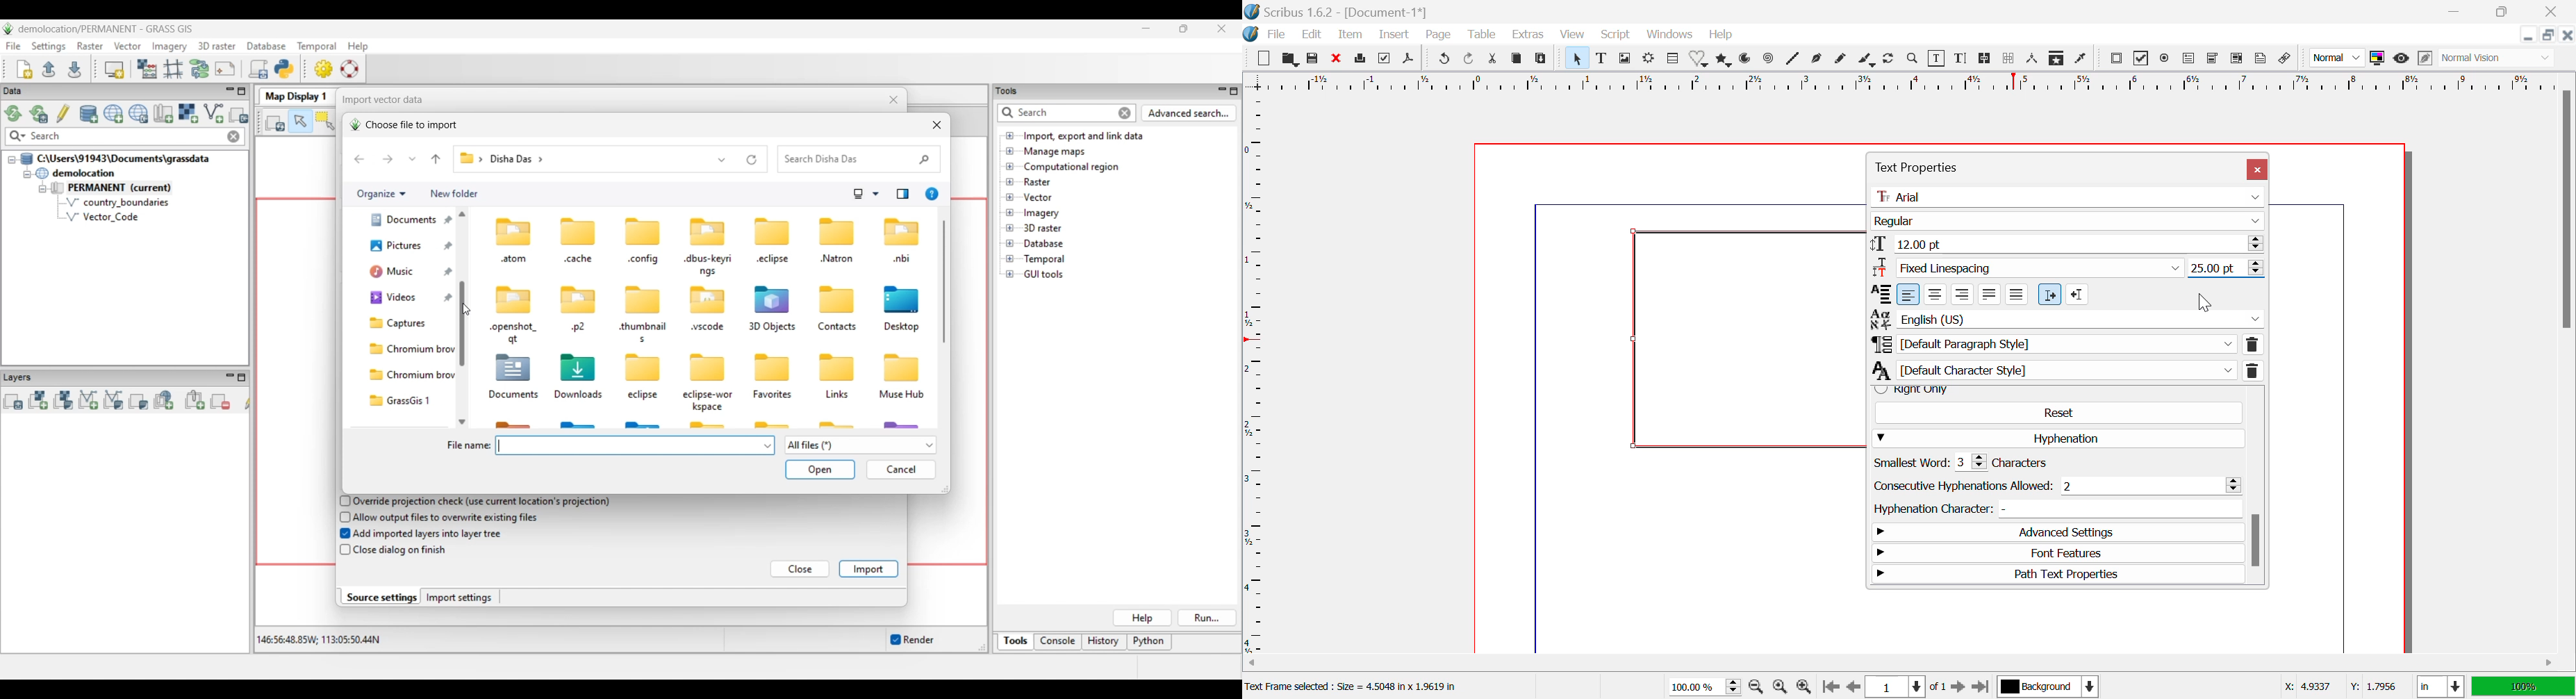  What do you see at coordinates (1751, 338) in the screenshot?
I see `textbox` at bounding box center [1751, 338].